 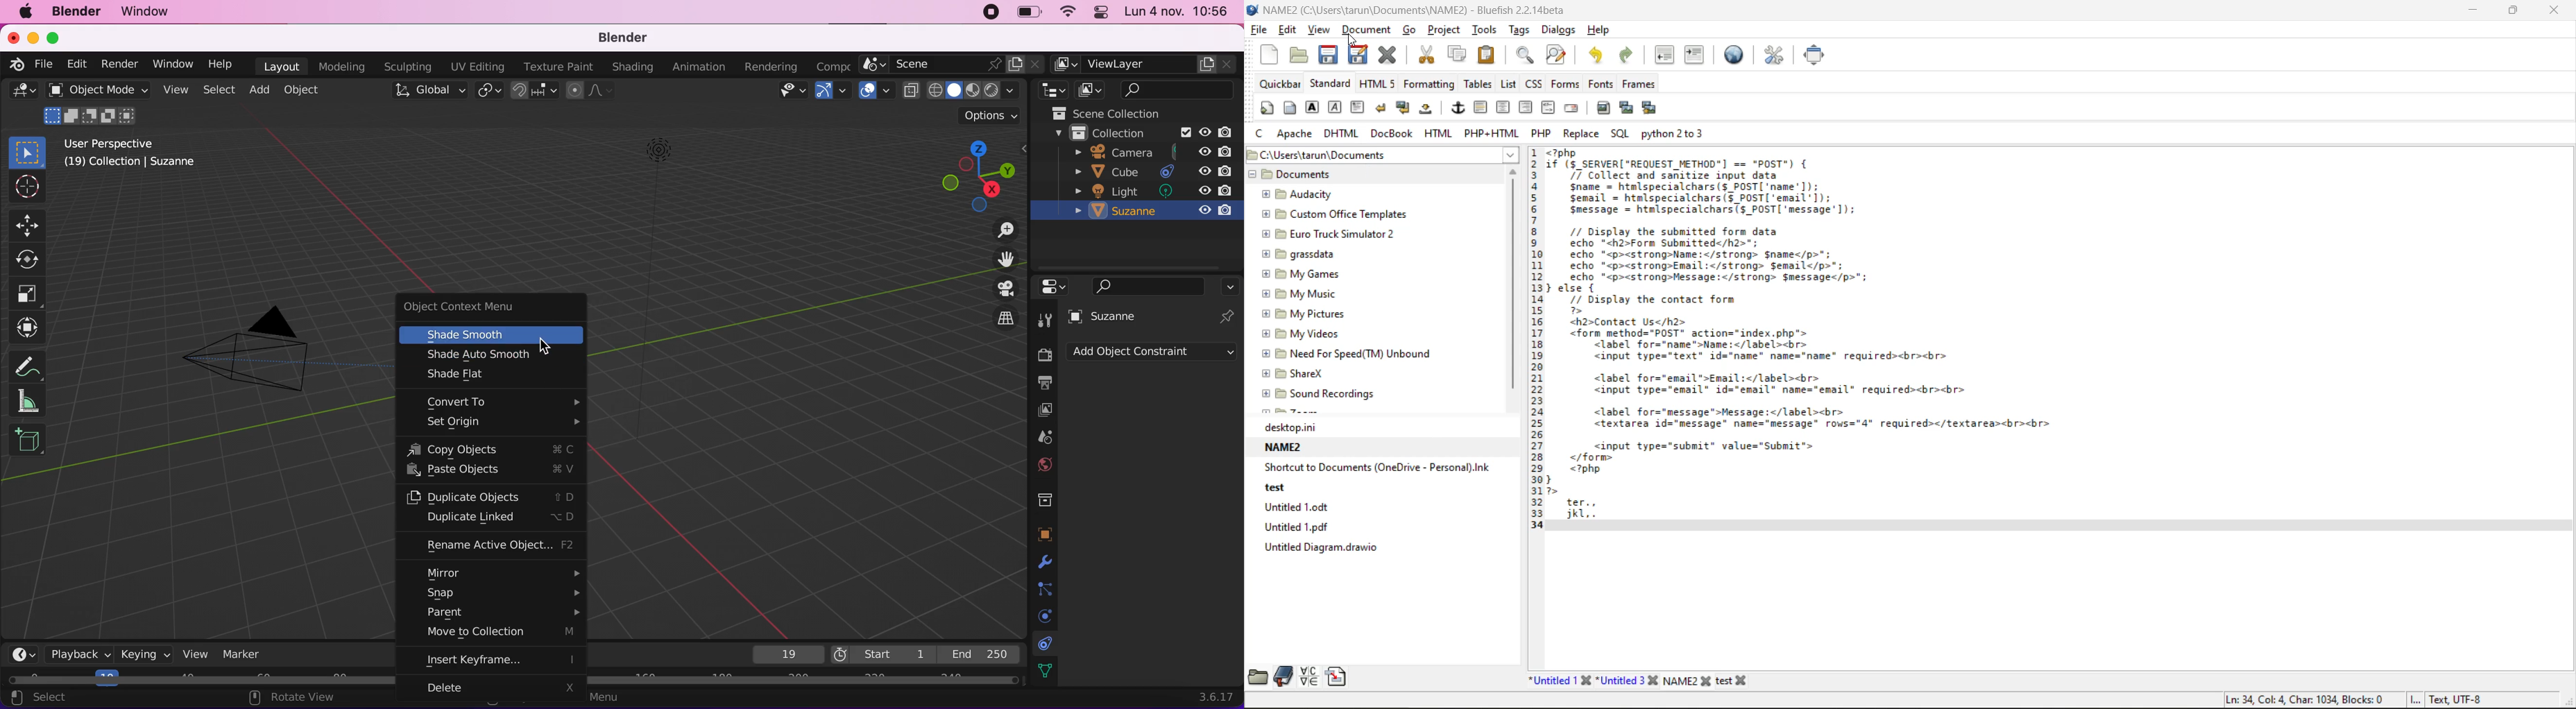 I want to click on non breaking space, so click(x=1430, y=112).